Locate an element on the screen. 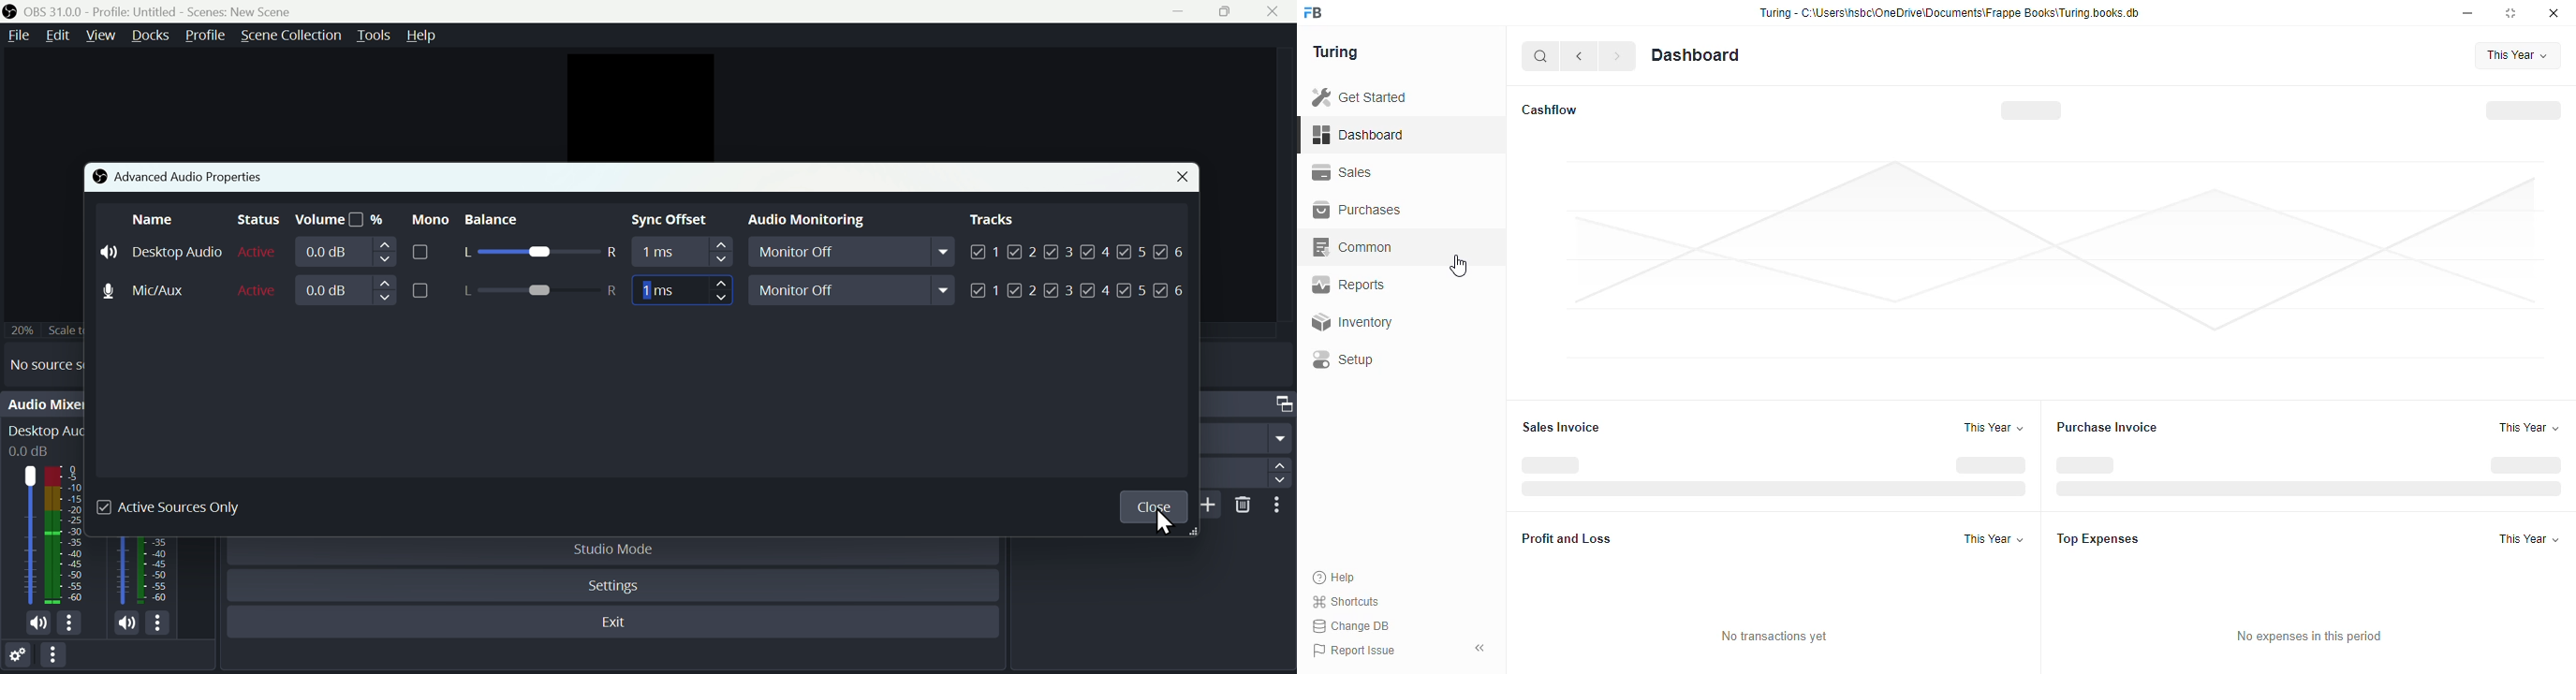 The height and width of the screenshot is (700, 2576). Maximise is located at coordinates (1232, 11).